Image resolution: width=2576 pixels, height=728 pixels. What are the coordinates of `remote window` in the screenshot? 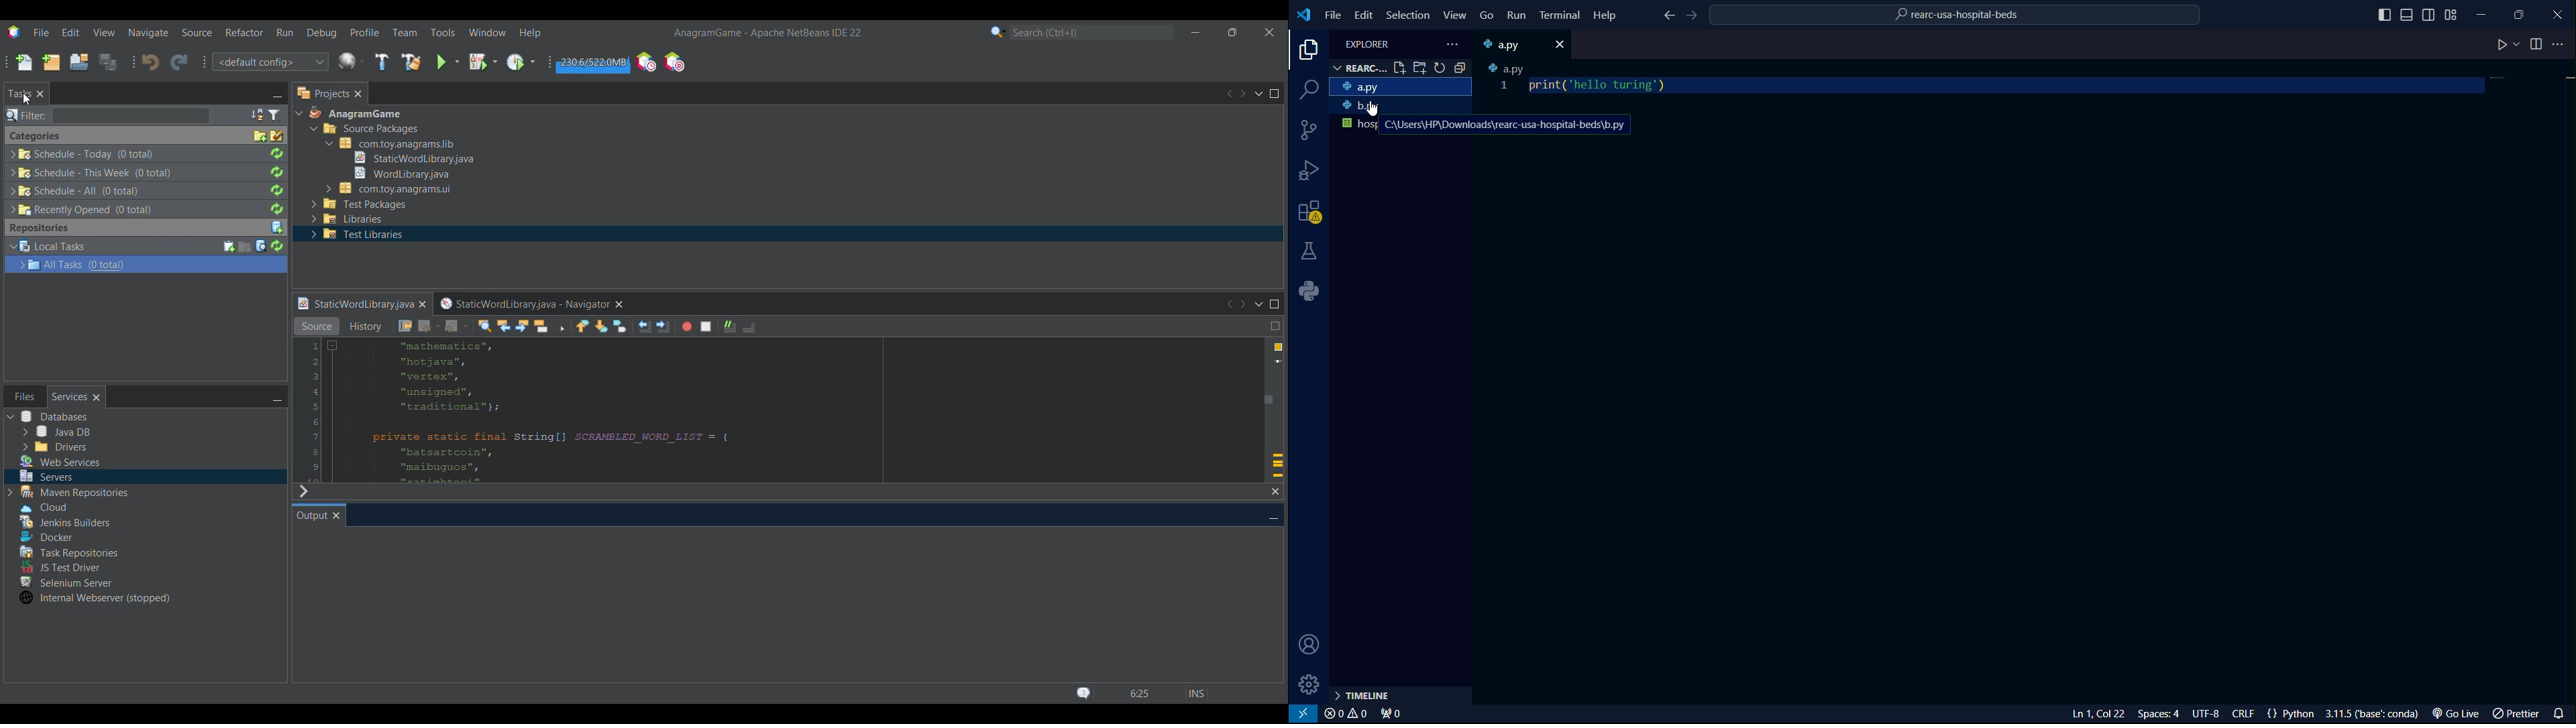 It's located at (1304, 714).